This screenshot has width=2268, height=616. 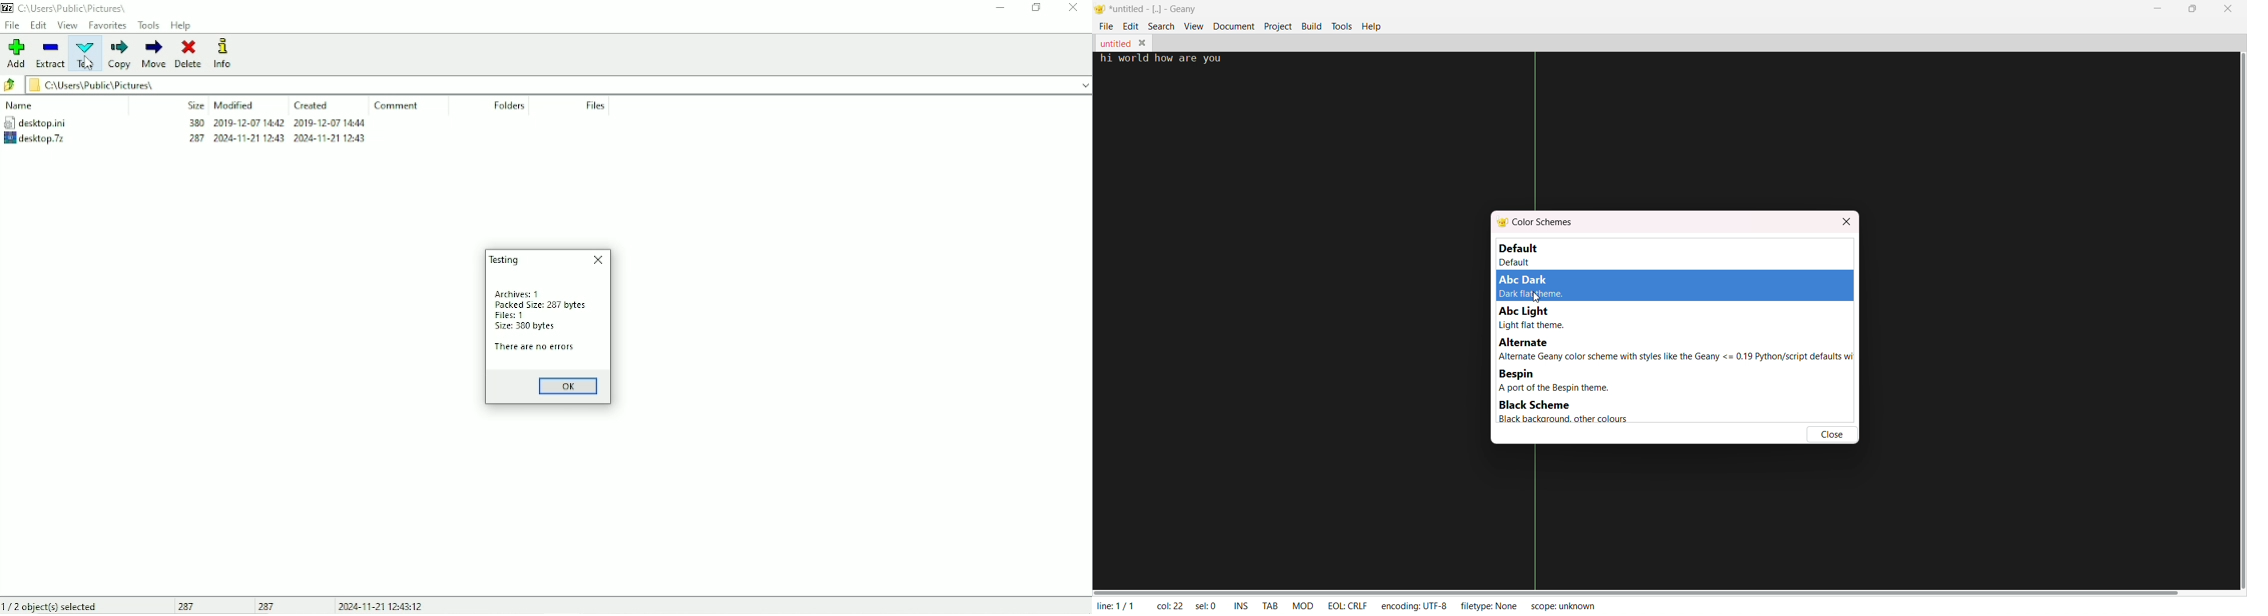 I want to click on bespin, so click(x=1518, y=374).